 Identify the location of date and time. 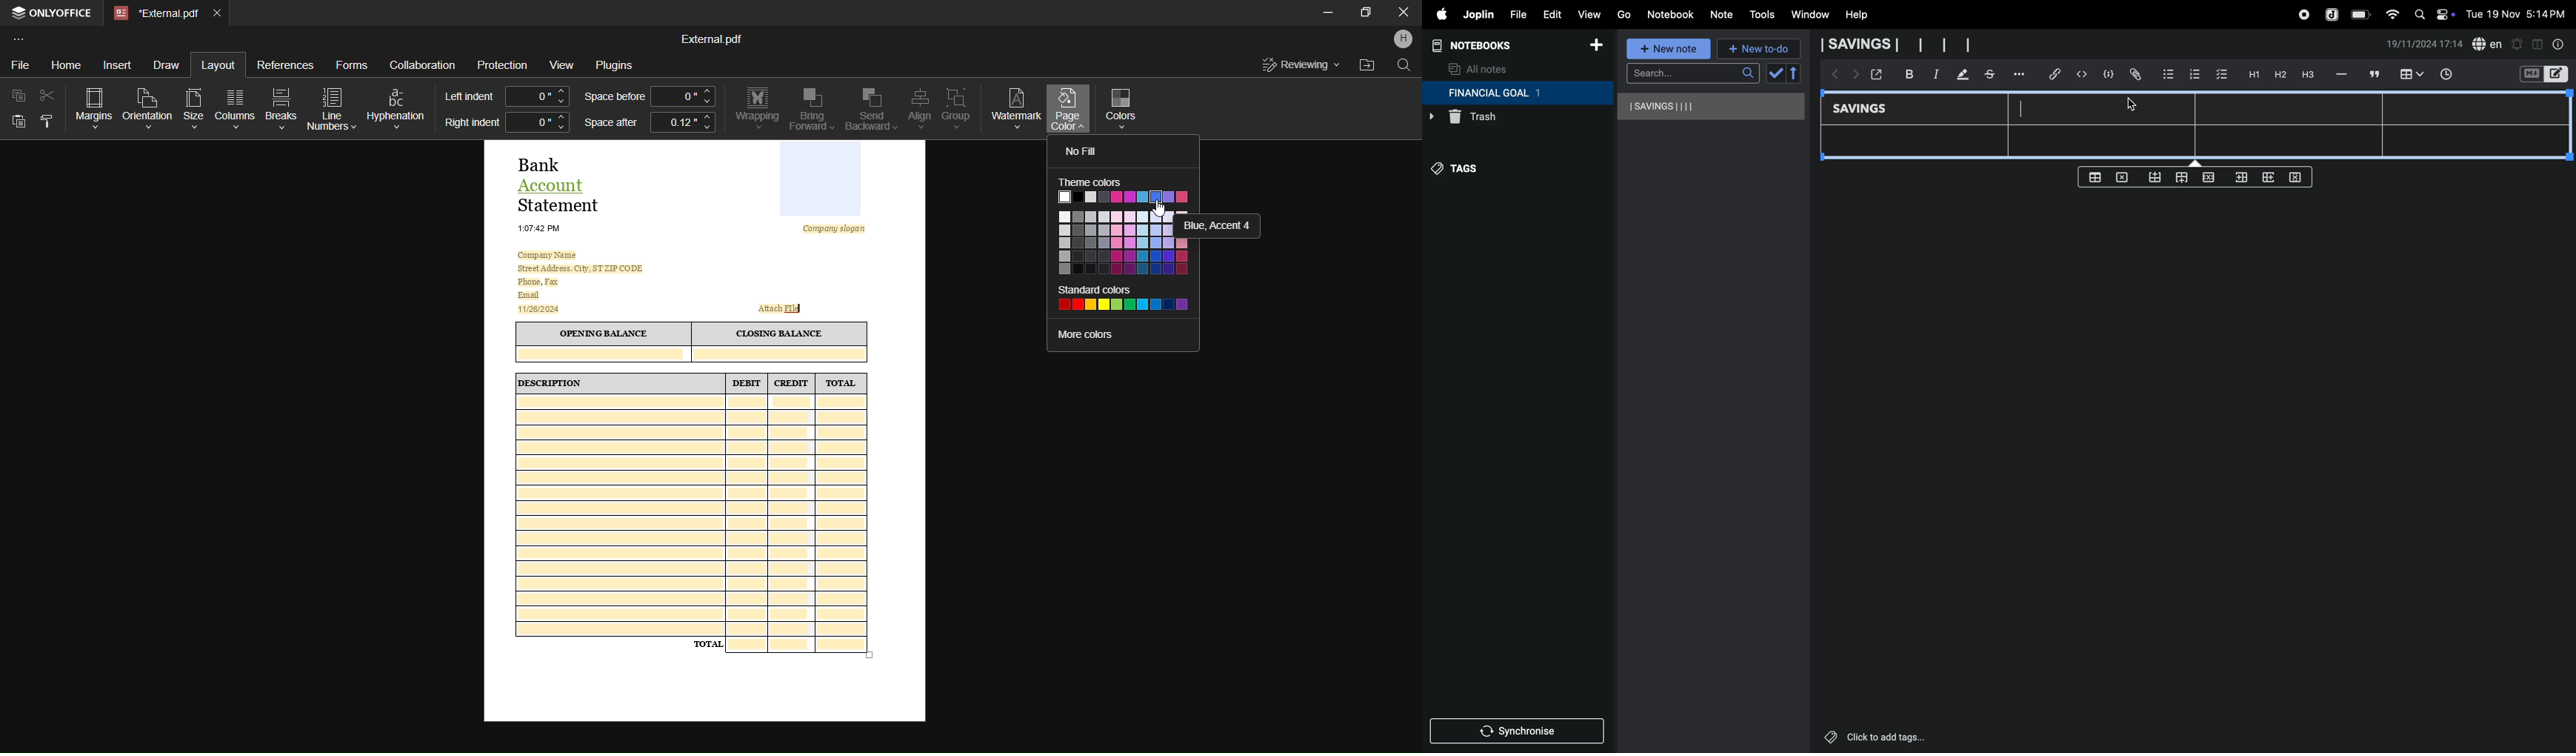
(2519, 13).